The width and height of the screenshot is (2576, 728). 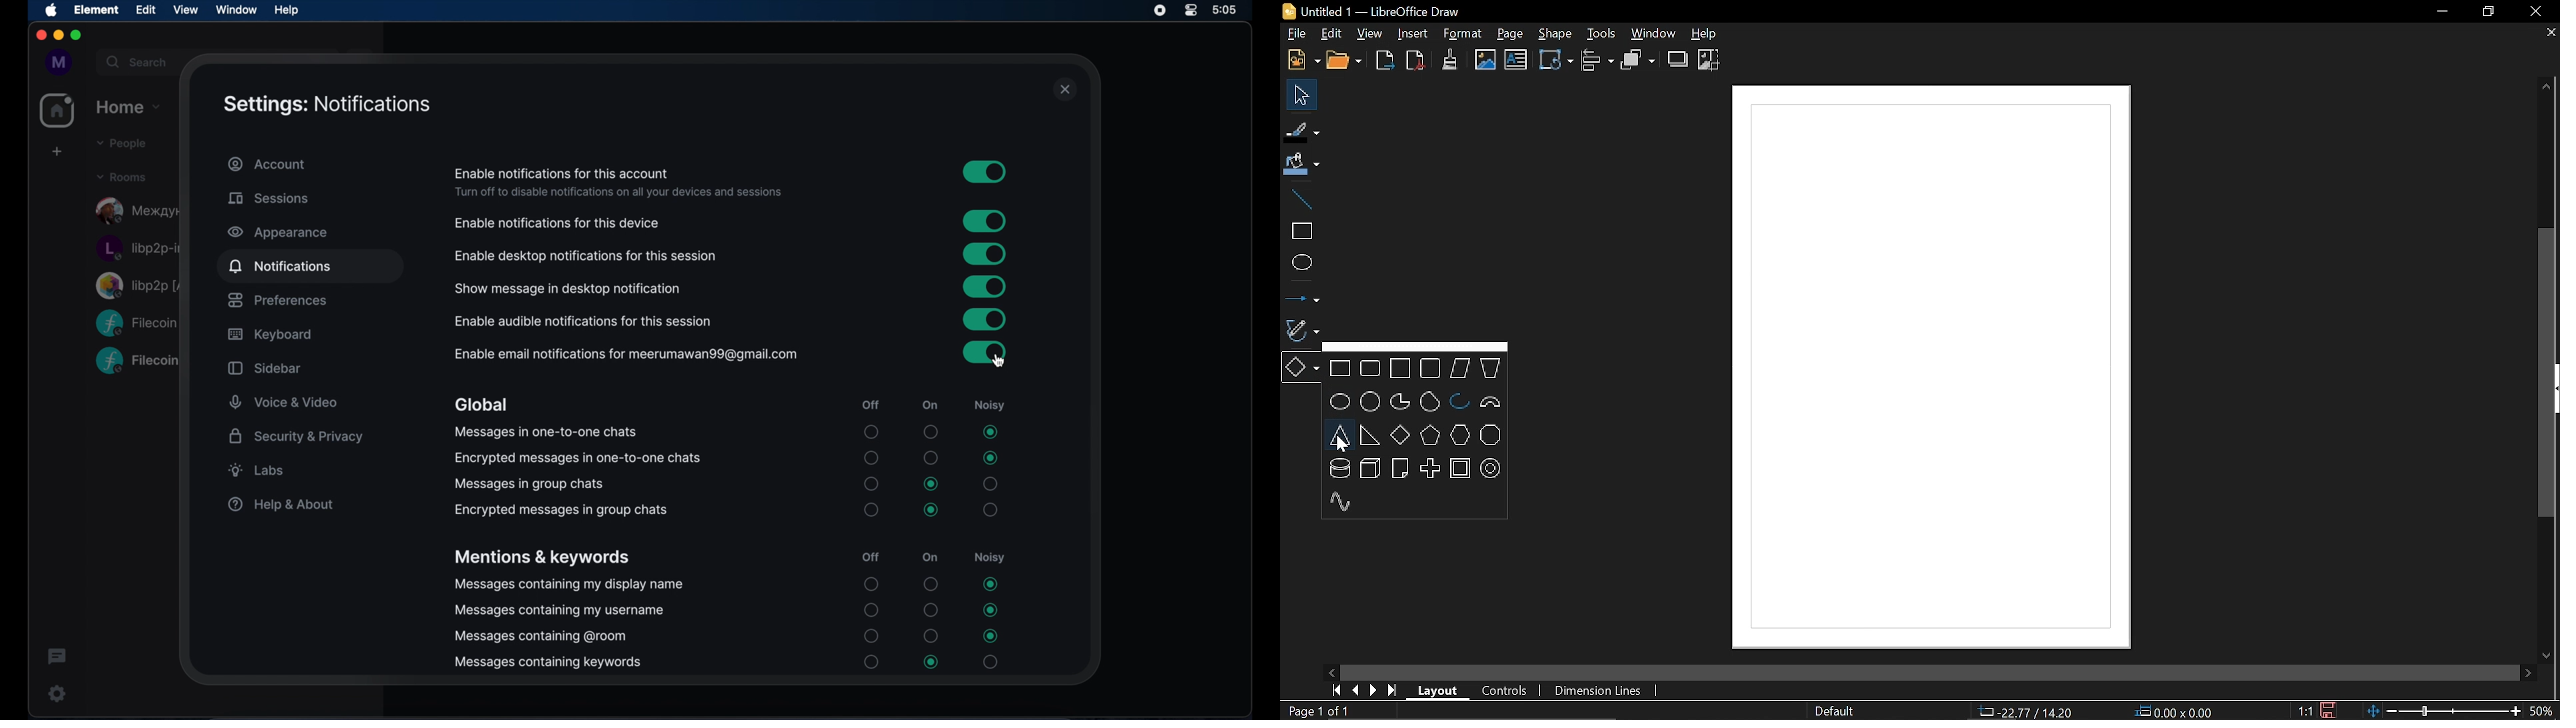 I want to click on view, so click(x=185, y=9).